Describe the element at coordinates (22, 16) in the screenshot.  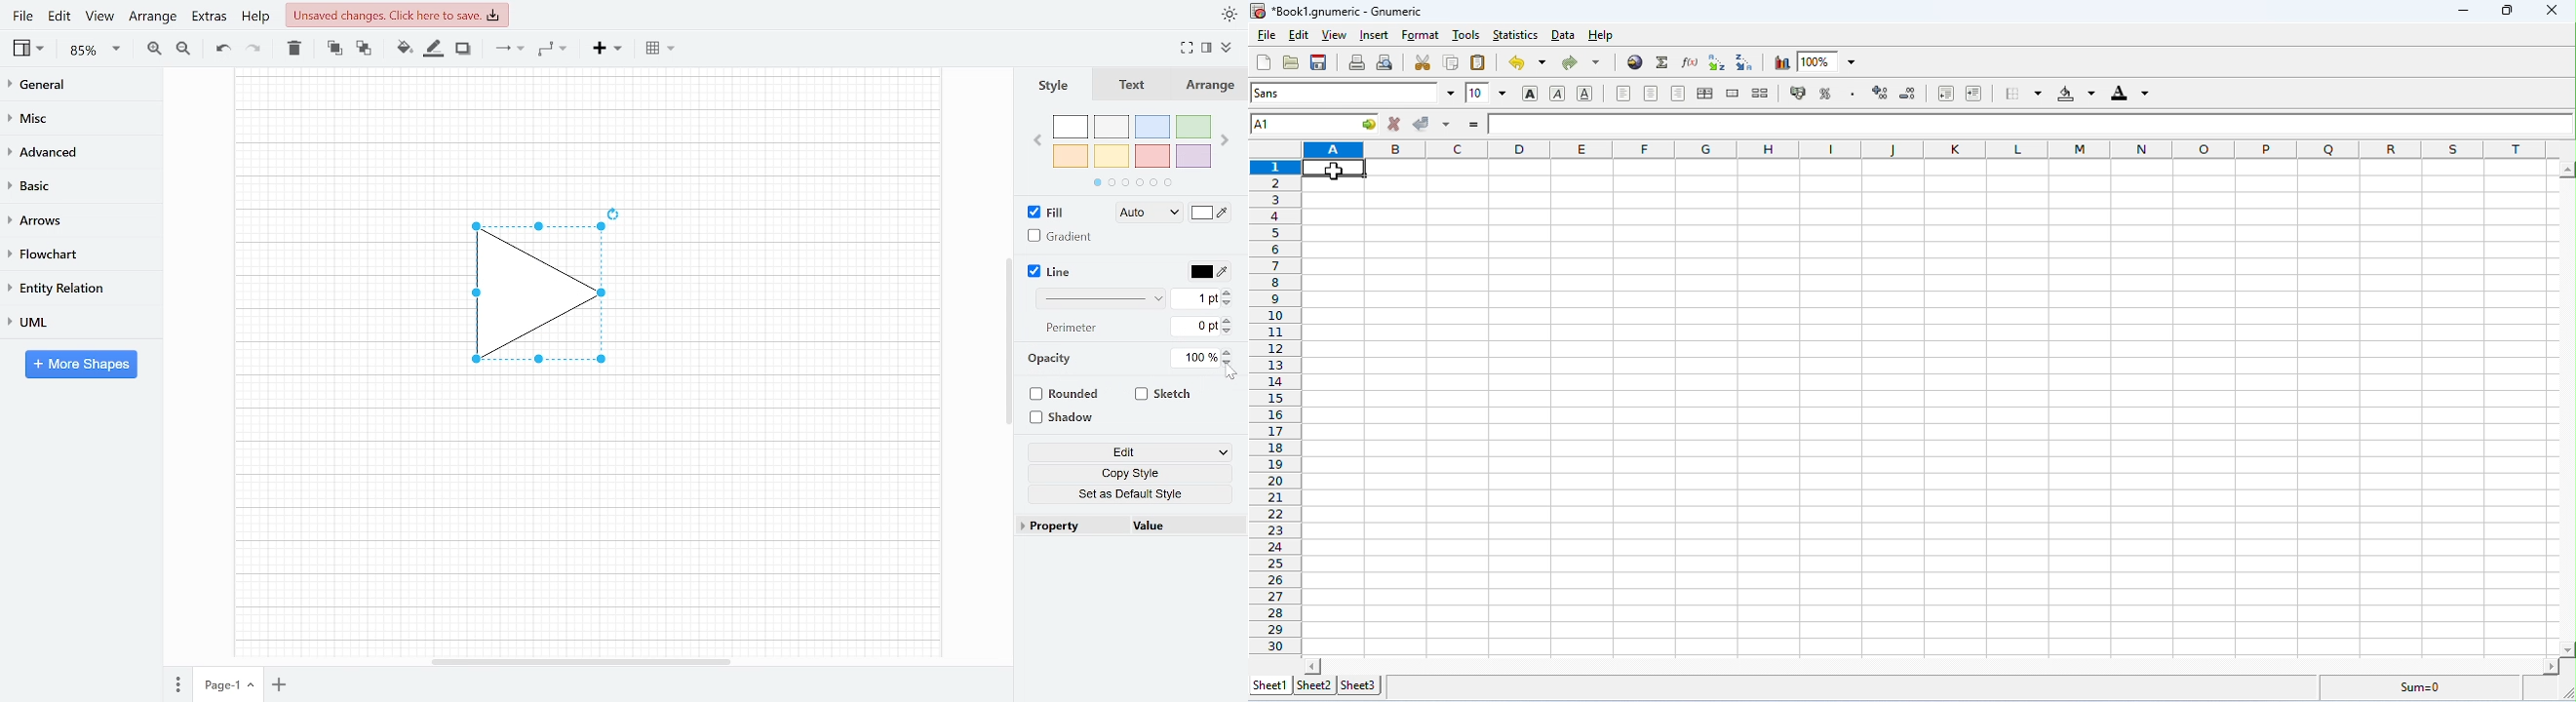
I see `File` at that location.